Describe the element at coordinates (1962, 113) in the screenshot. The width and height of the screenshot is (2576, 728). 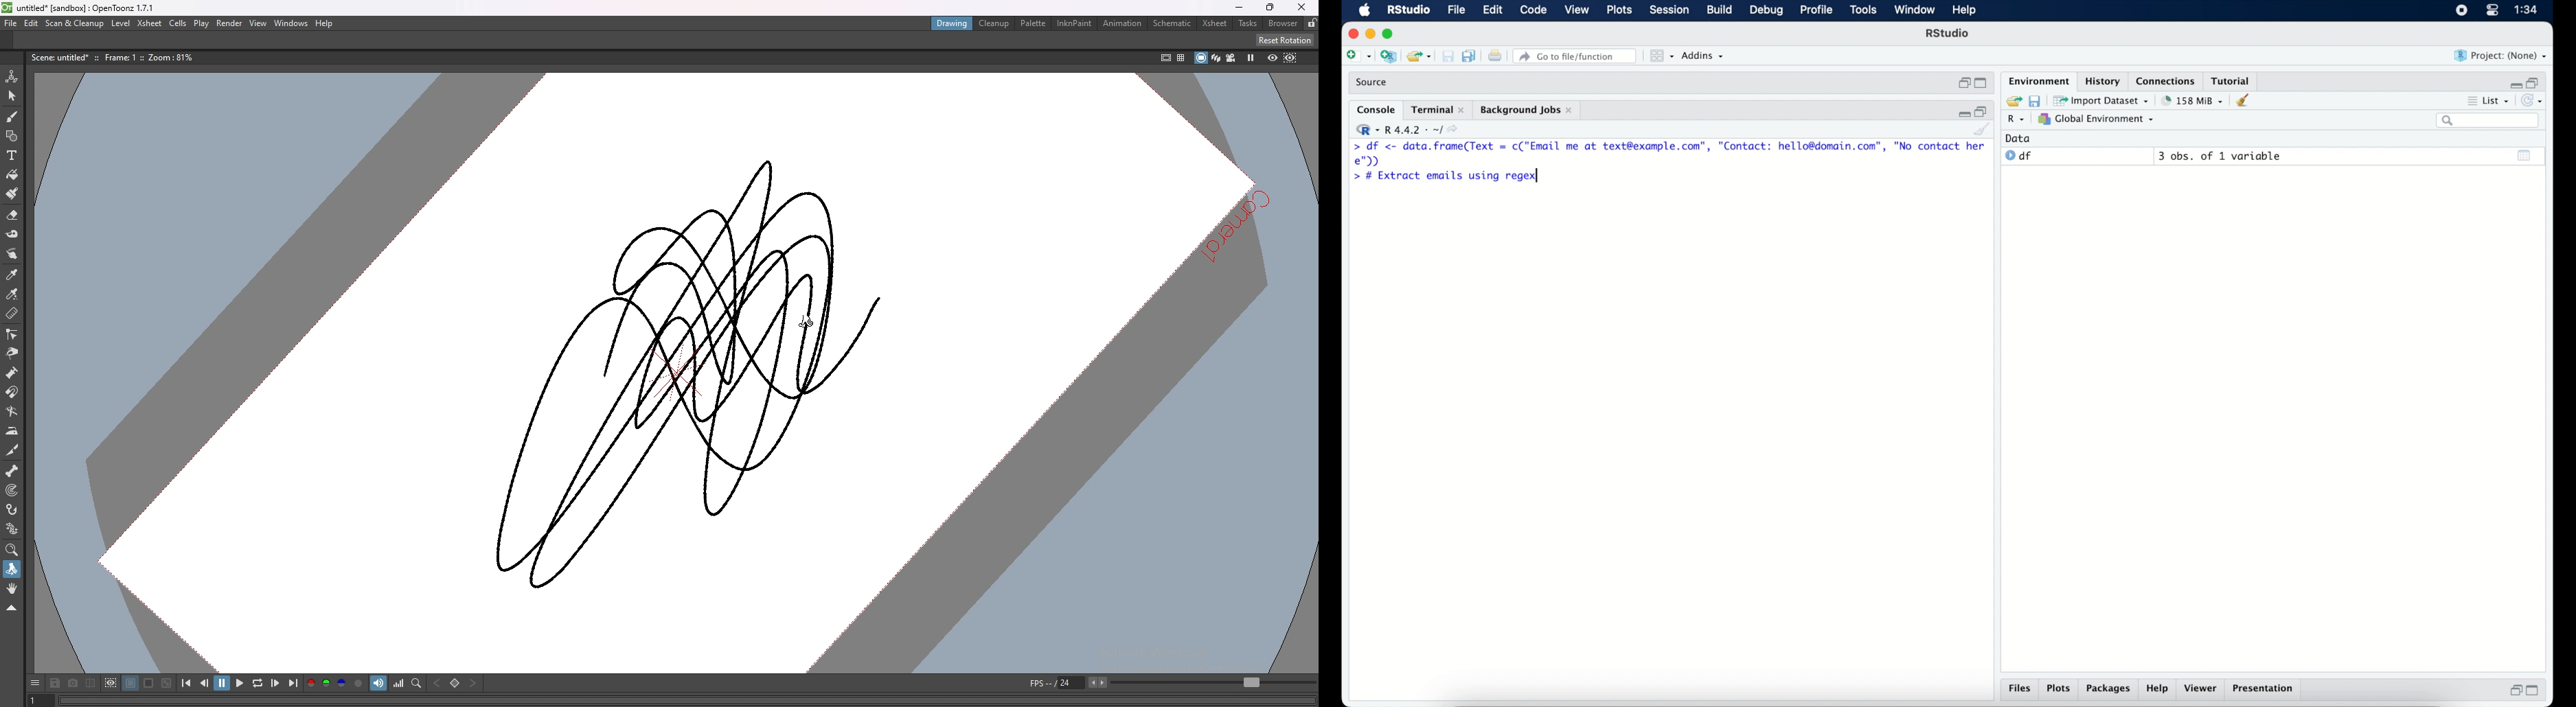
I see `minimize` at that location.